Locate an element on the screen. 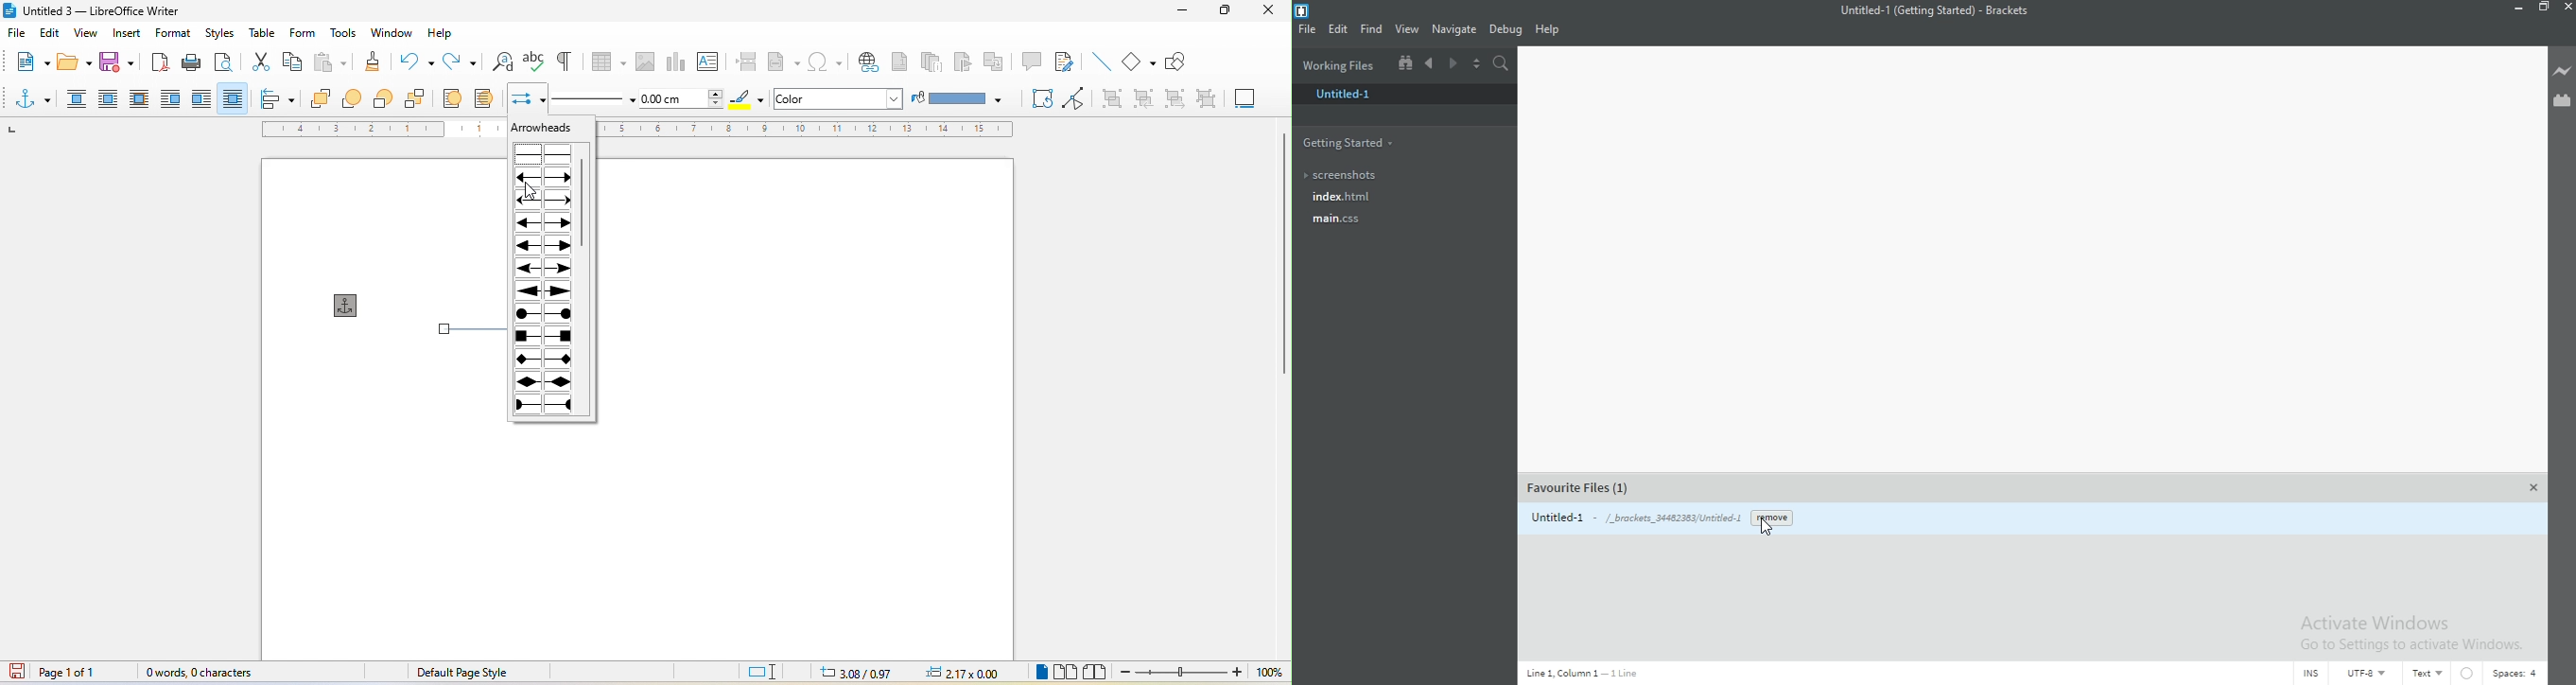 This screenshot has height=700, width=2576. to background is located at coordinates (488, 97).